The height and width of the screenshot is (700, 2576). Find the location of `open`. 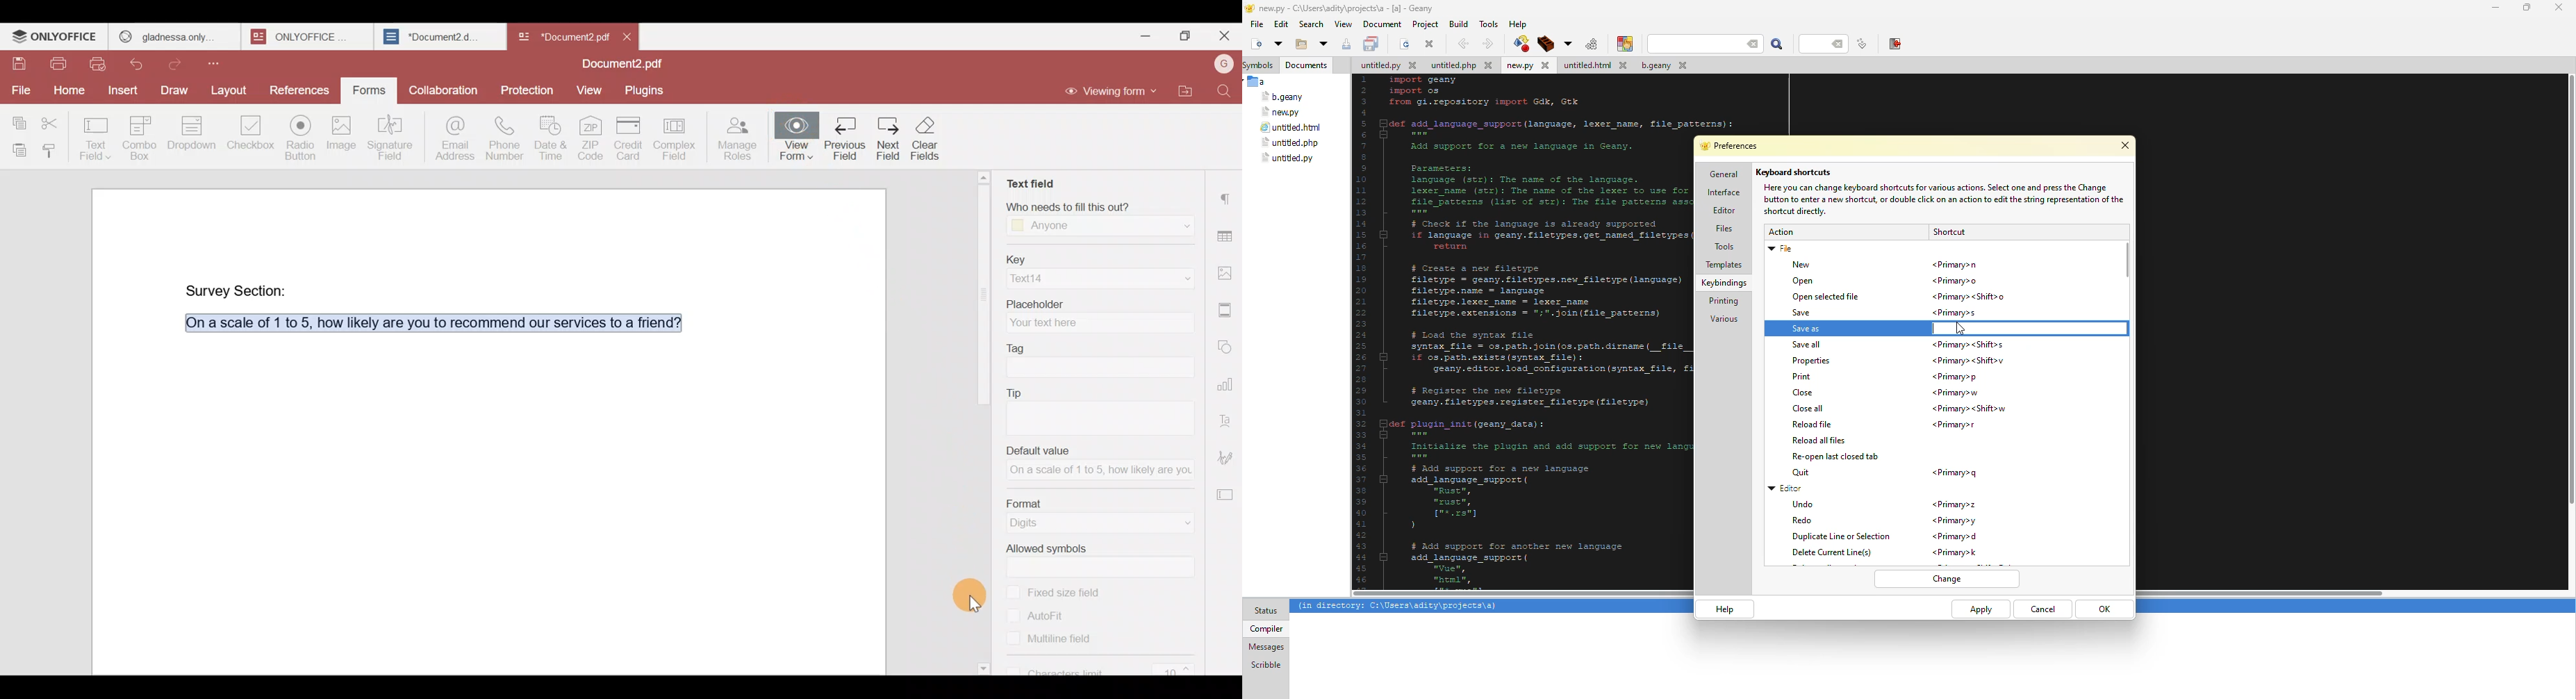

open is located at coordinates (1298, 45).